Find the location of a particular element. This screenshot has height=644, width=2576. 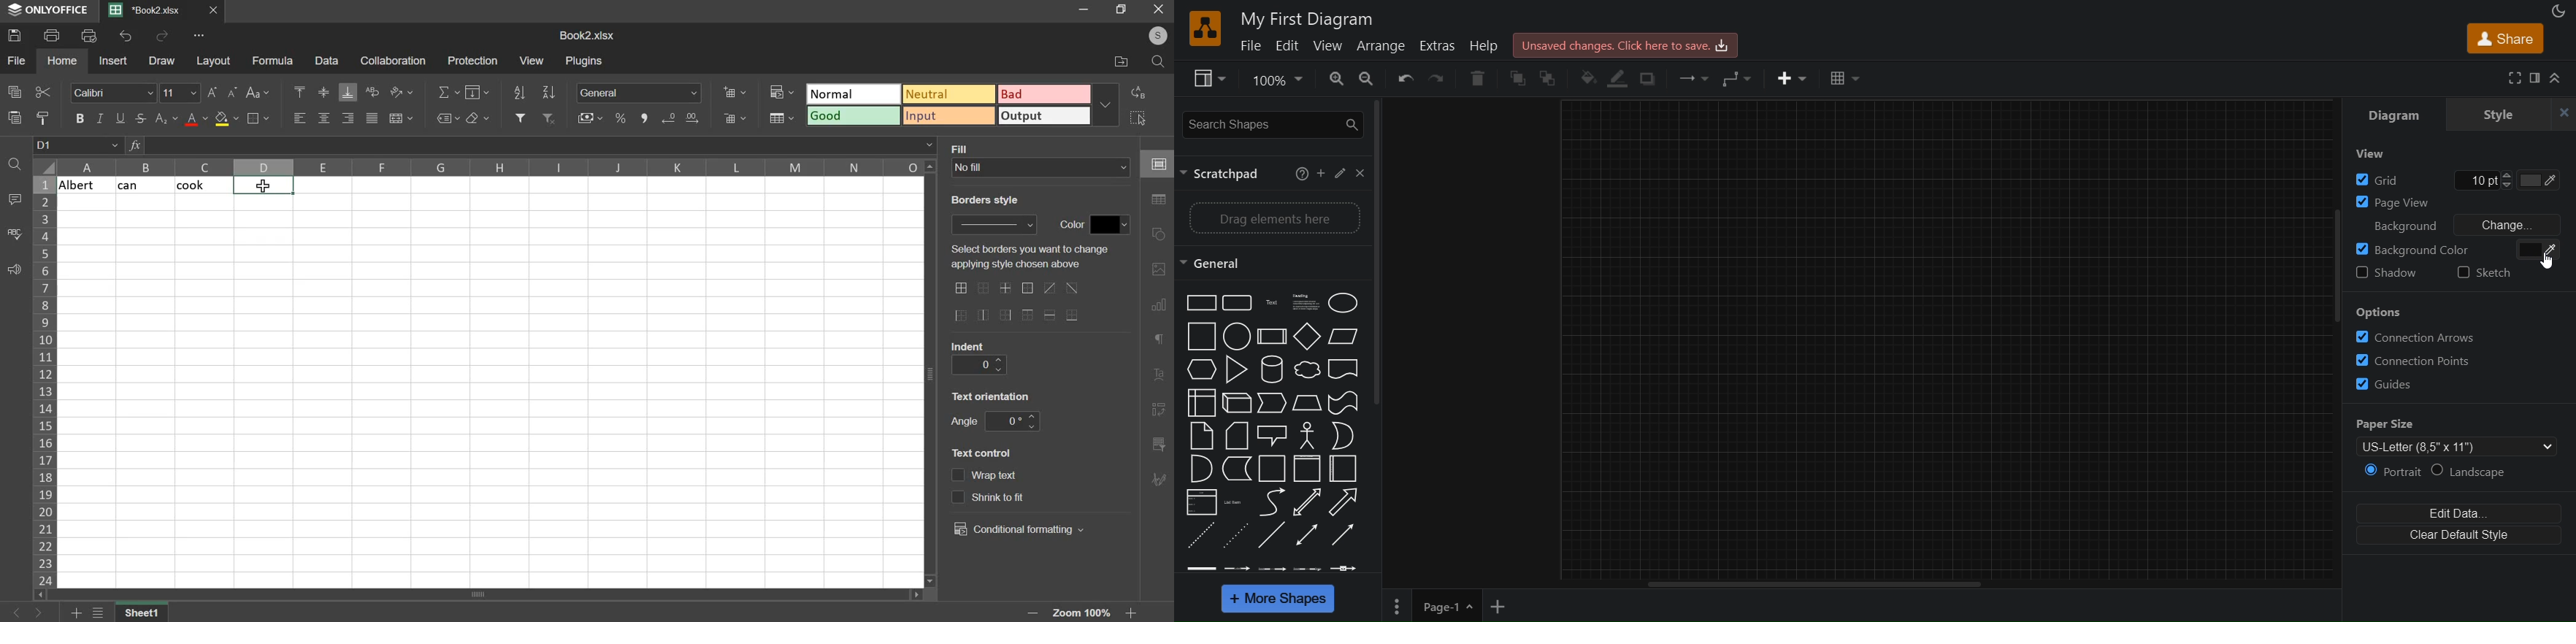

canvas is located at coordinates (1944, 345).